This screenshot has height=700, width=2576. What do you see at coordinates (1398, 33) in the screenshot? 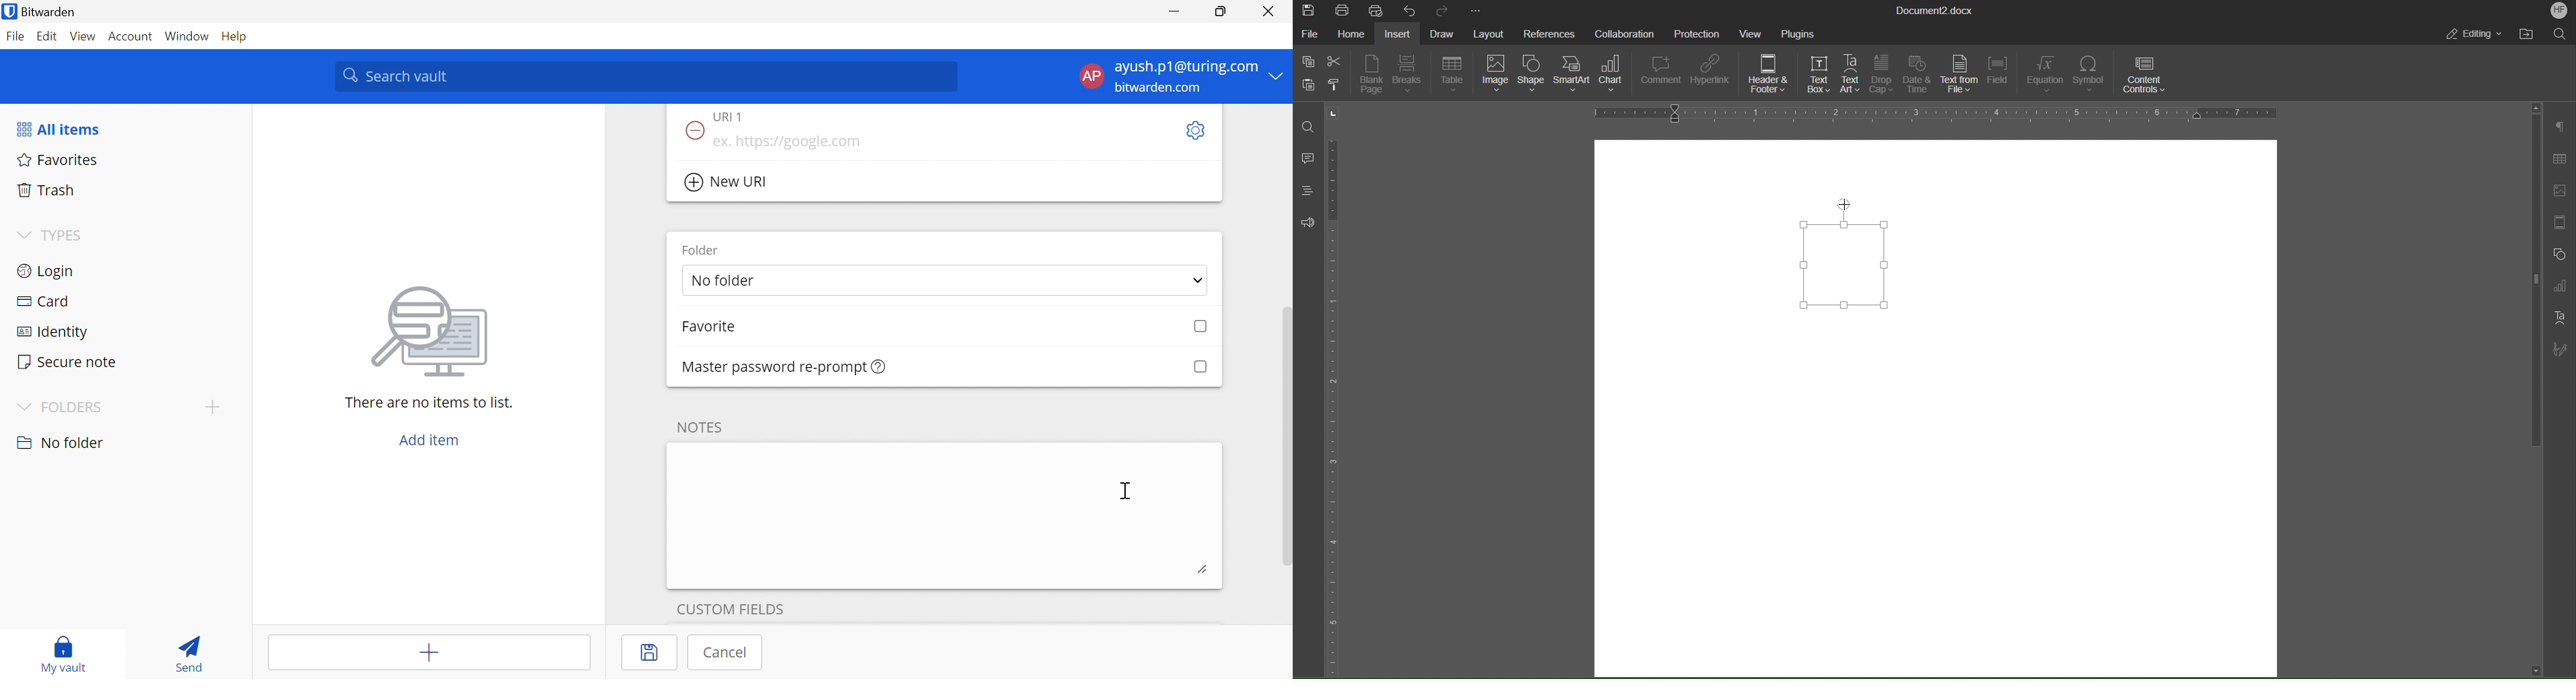
I see `Insert` at bounding box center [1398, 33].